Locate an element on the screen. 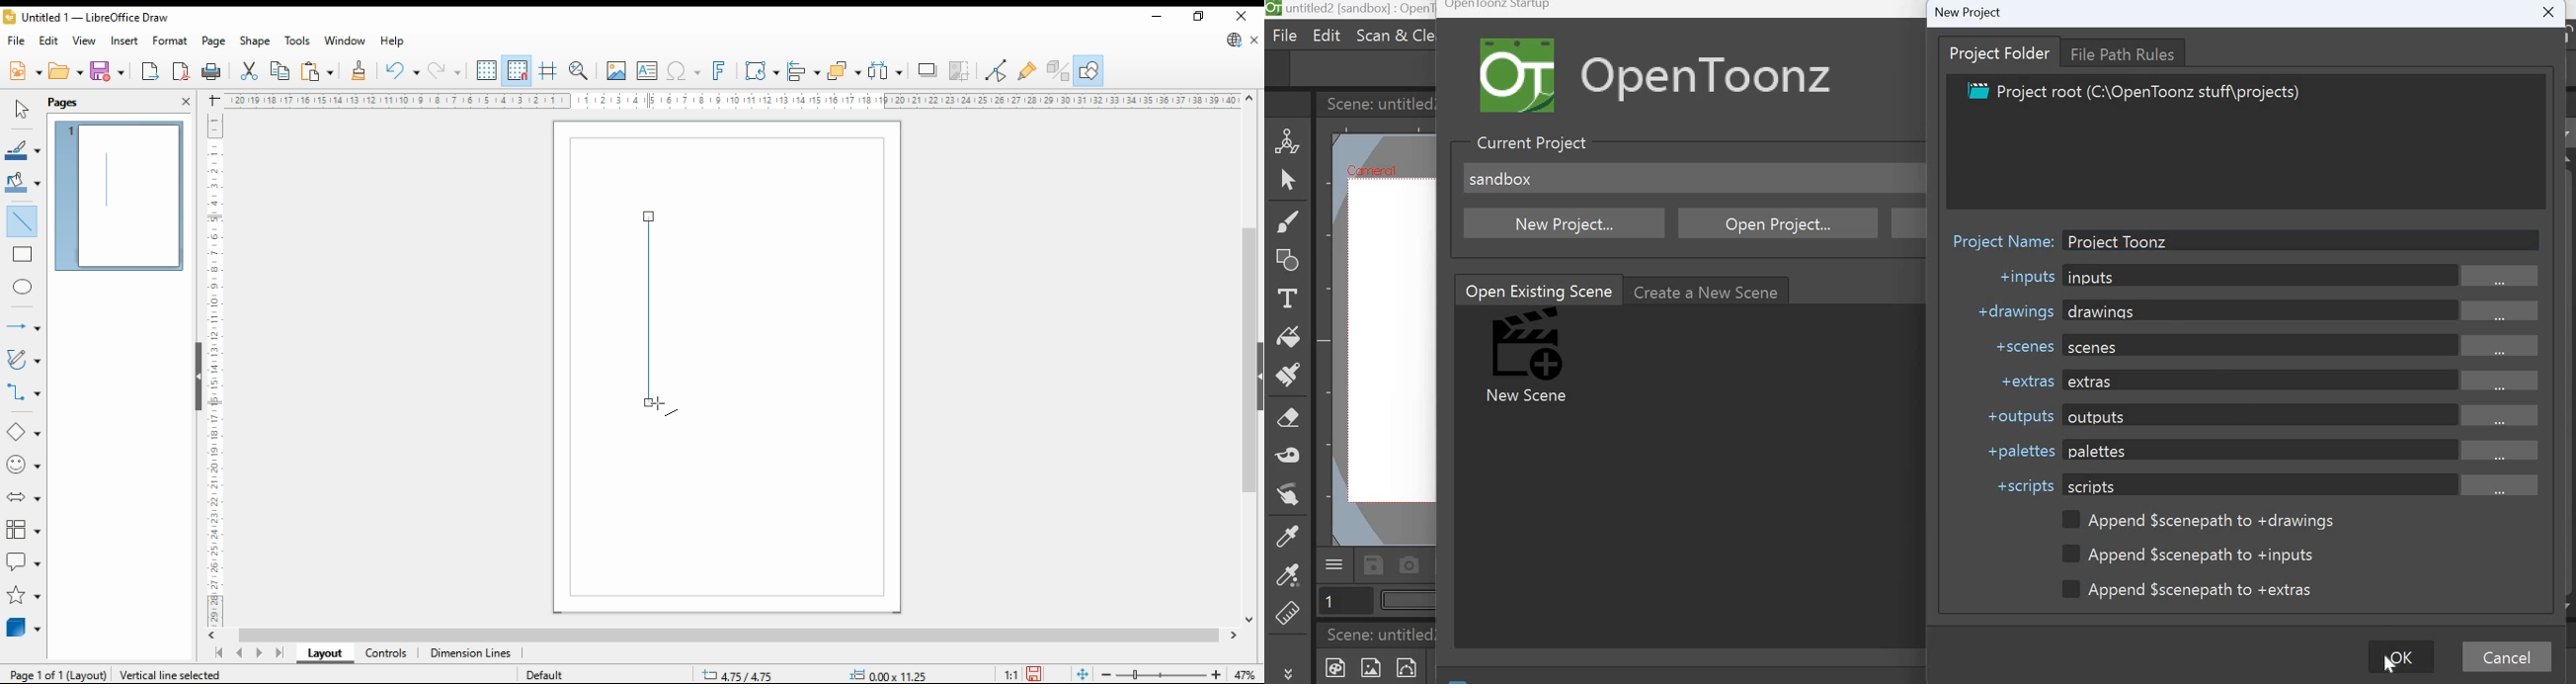 The height and width of the screenshot is (700, 2576). default is located at coordinates (550, 676).